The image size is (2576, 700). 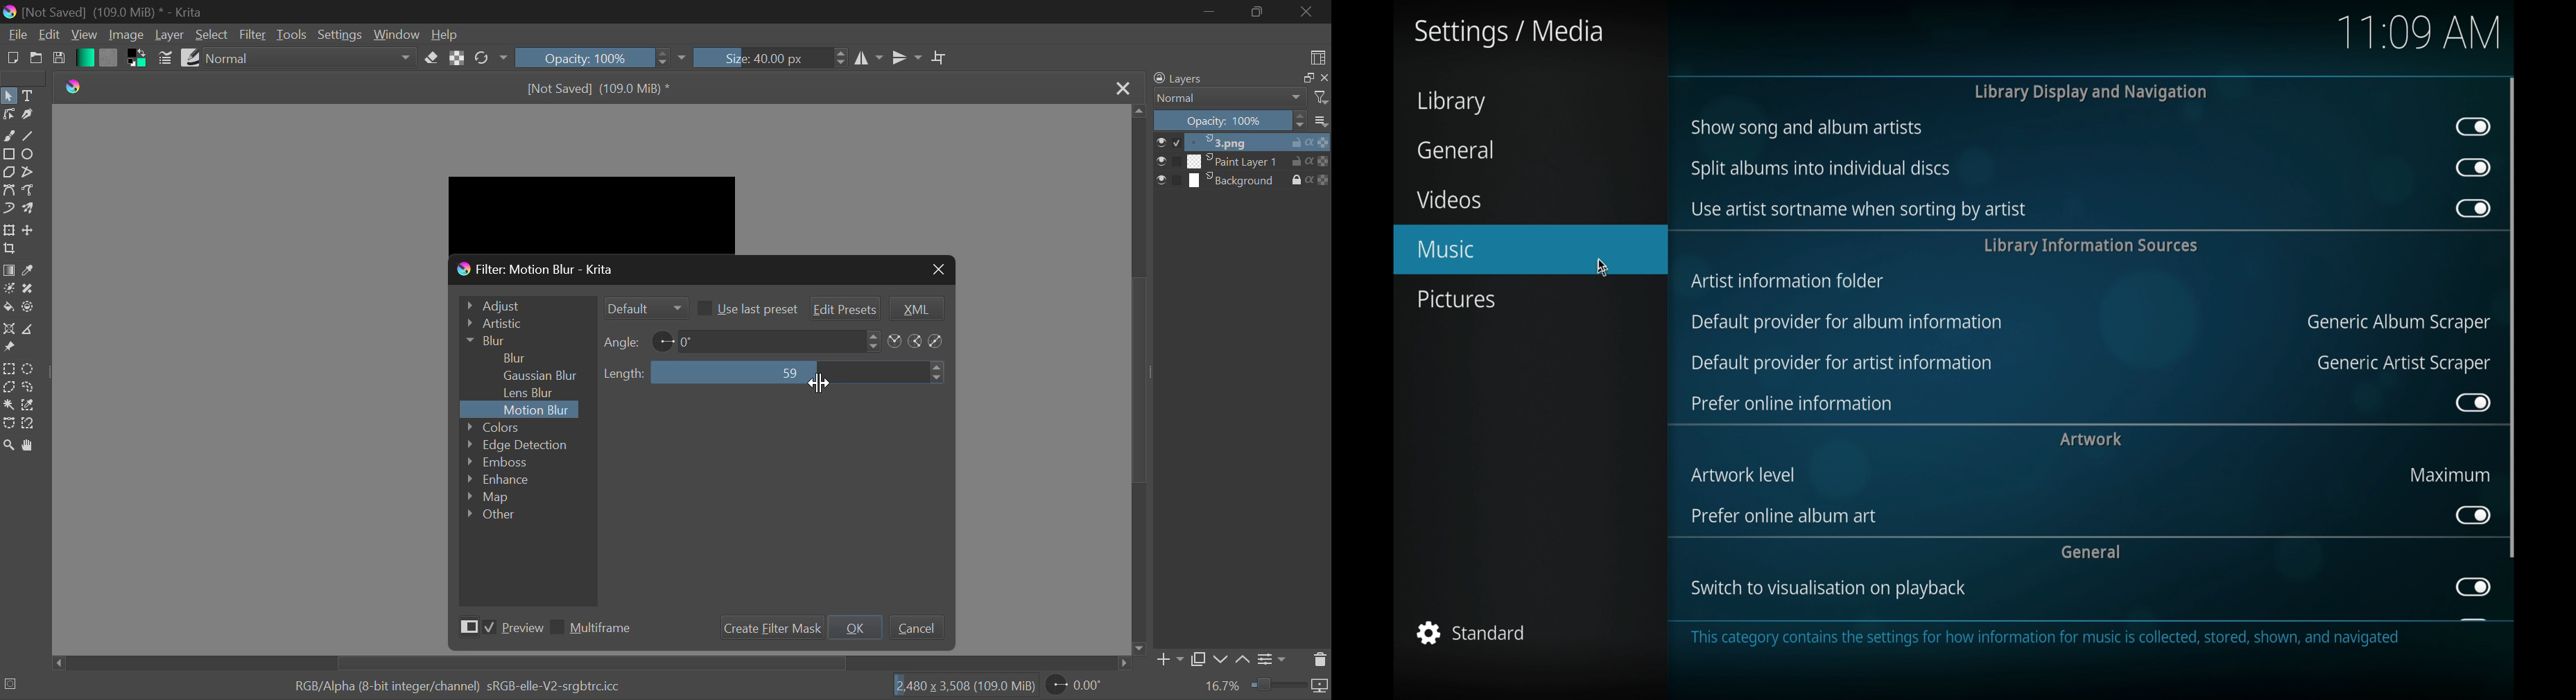 What do you see at coordinates (1604, 266) in the screenshot?
I see `cursor` at bounding box center [1604, 266].